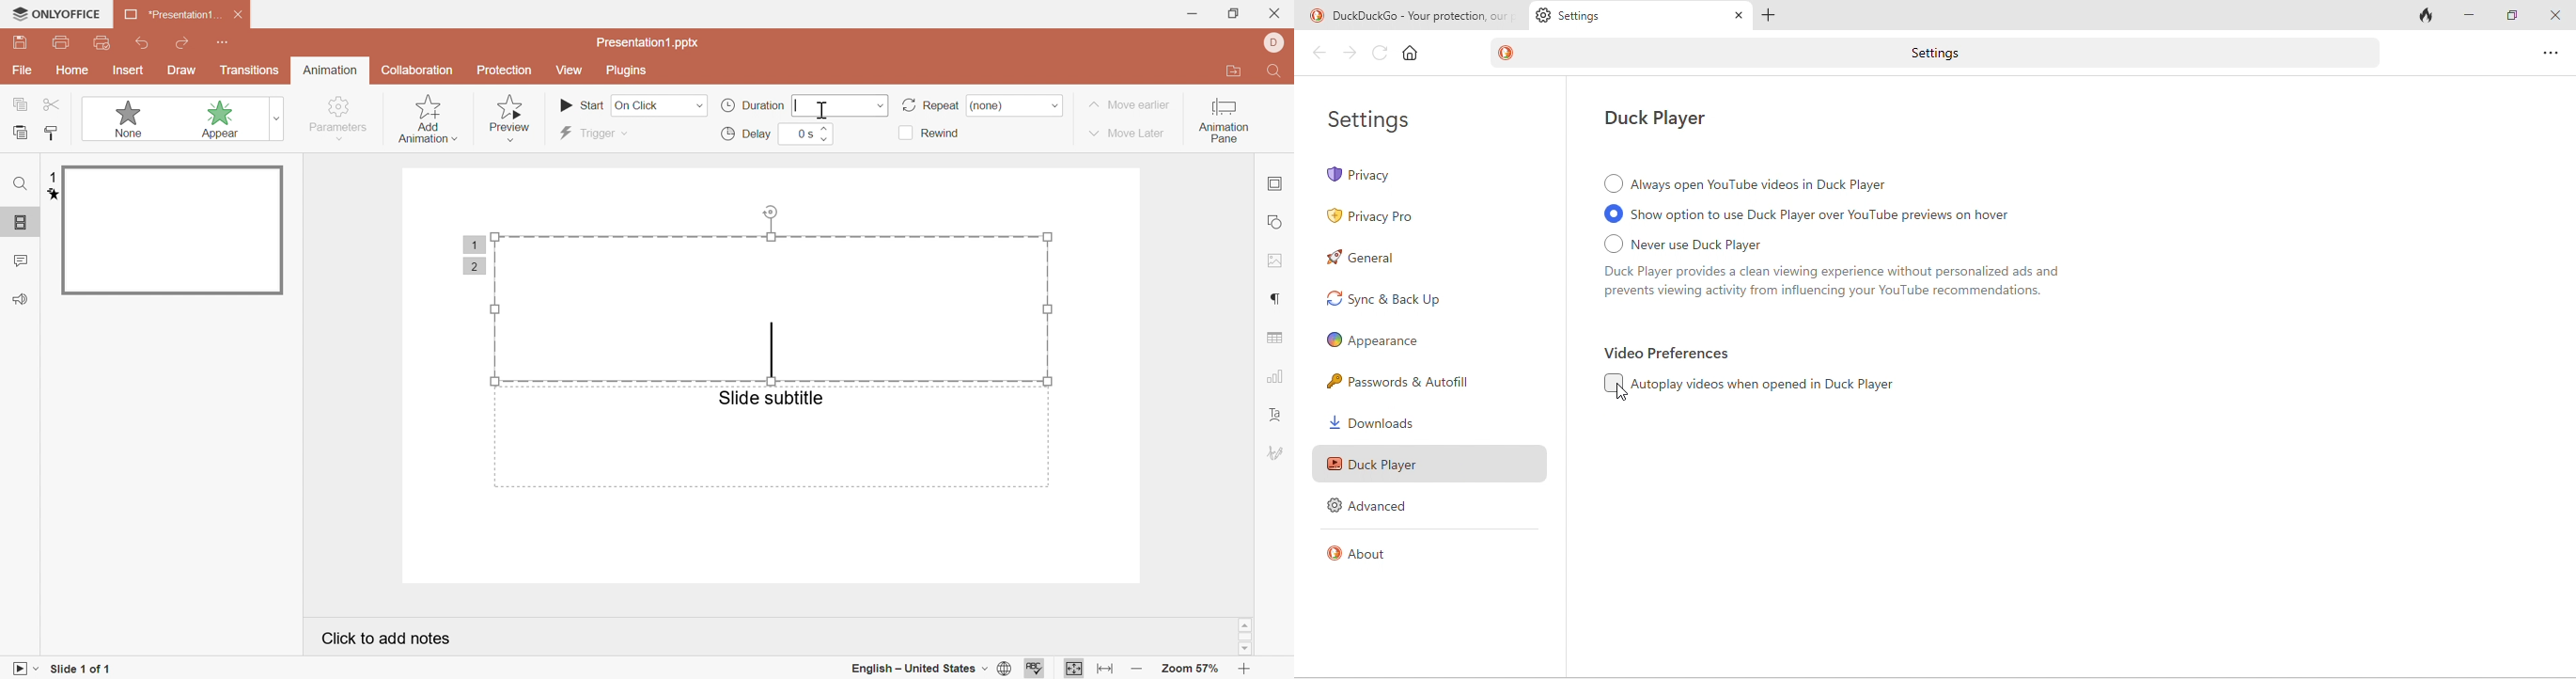 The height and width of the screenshot is (700, 2576). I want to click on drop down, so click(882, 106).